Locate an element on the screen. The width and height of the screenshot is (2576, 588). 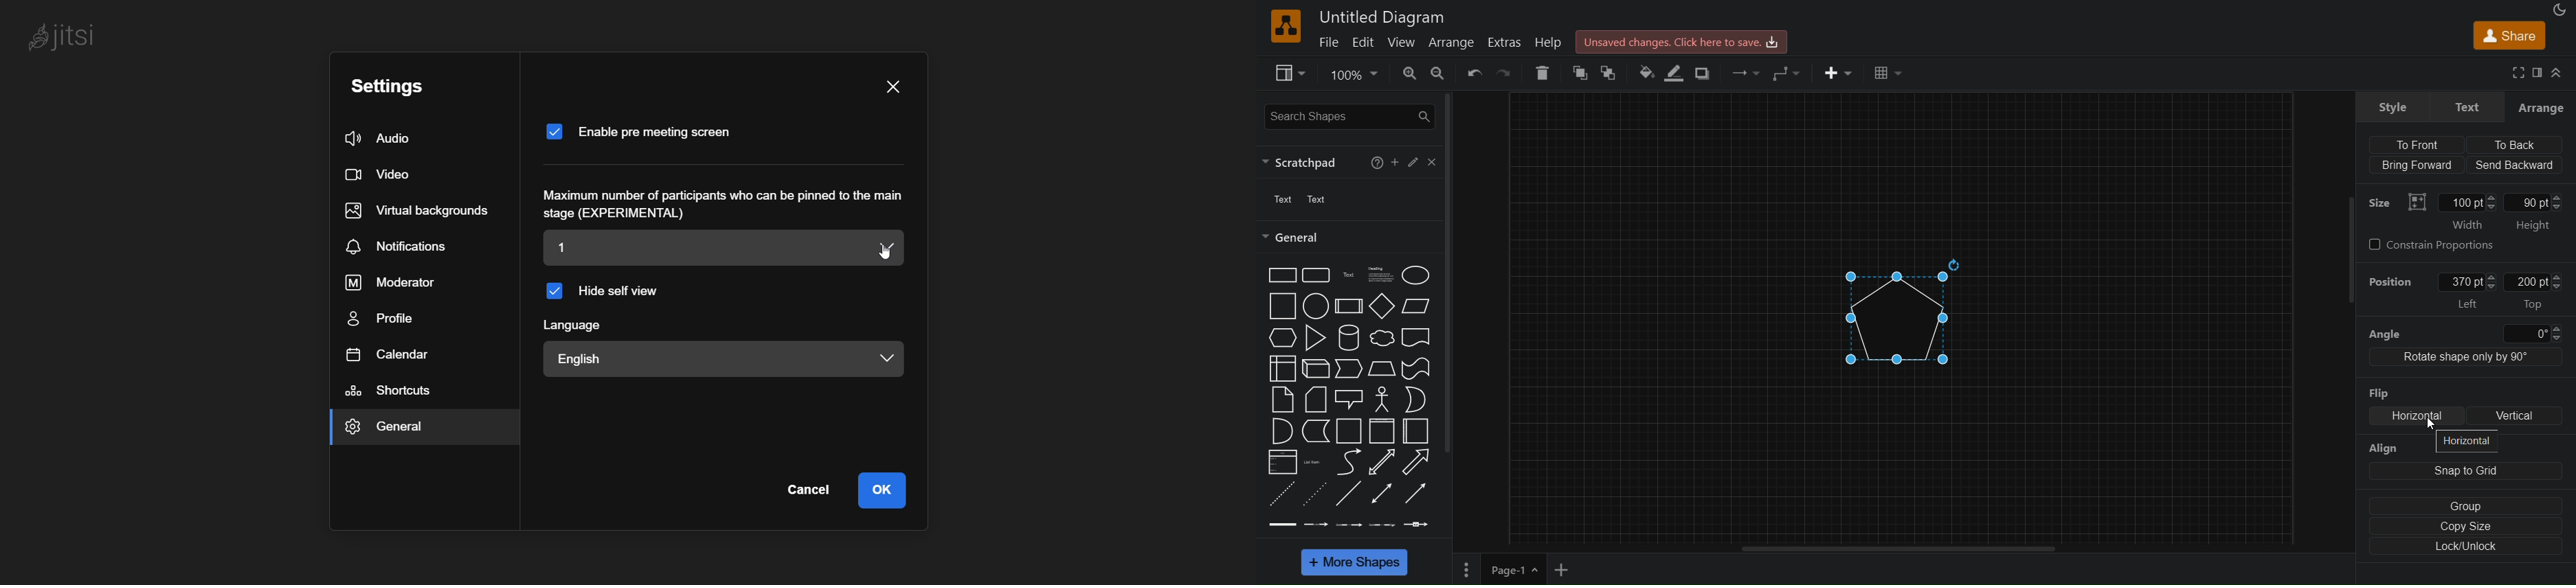
Process is located at coordinates (1349, 306).